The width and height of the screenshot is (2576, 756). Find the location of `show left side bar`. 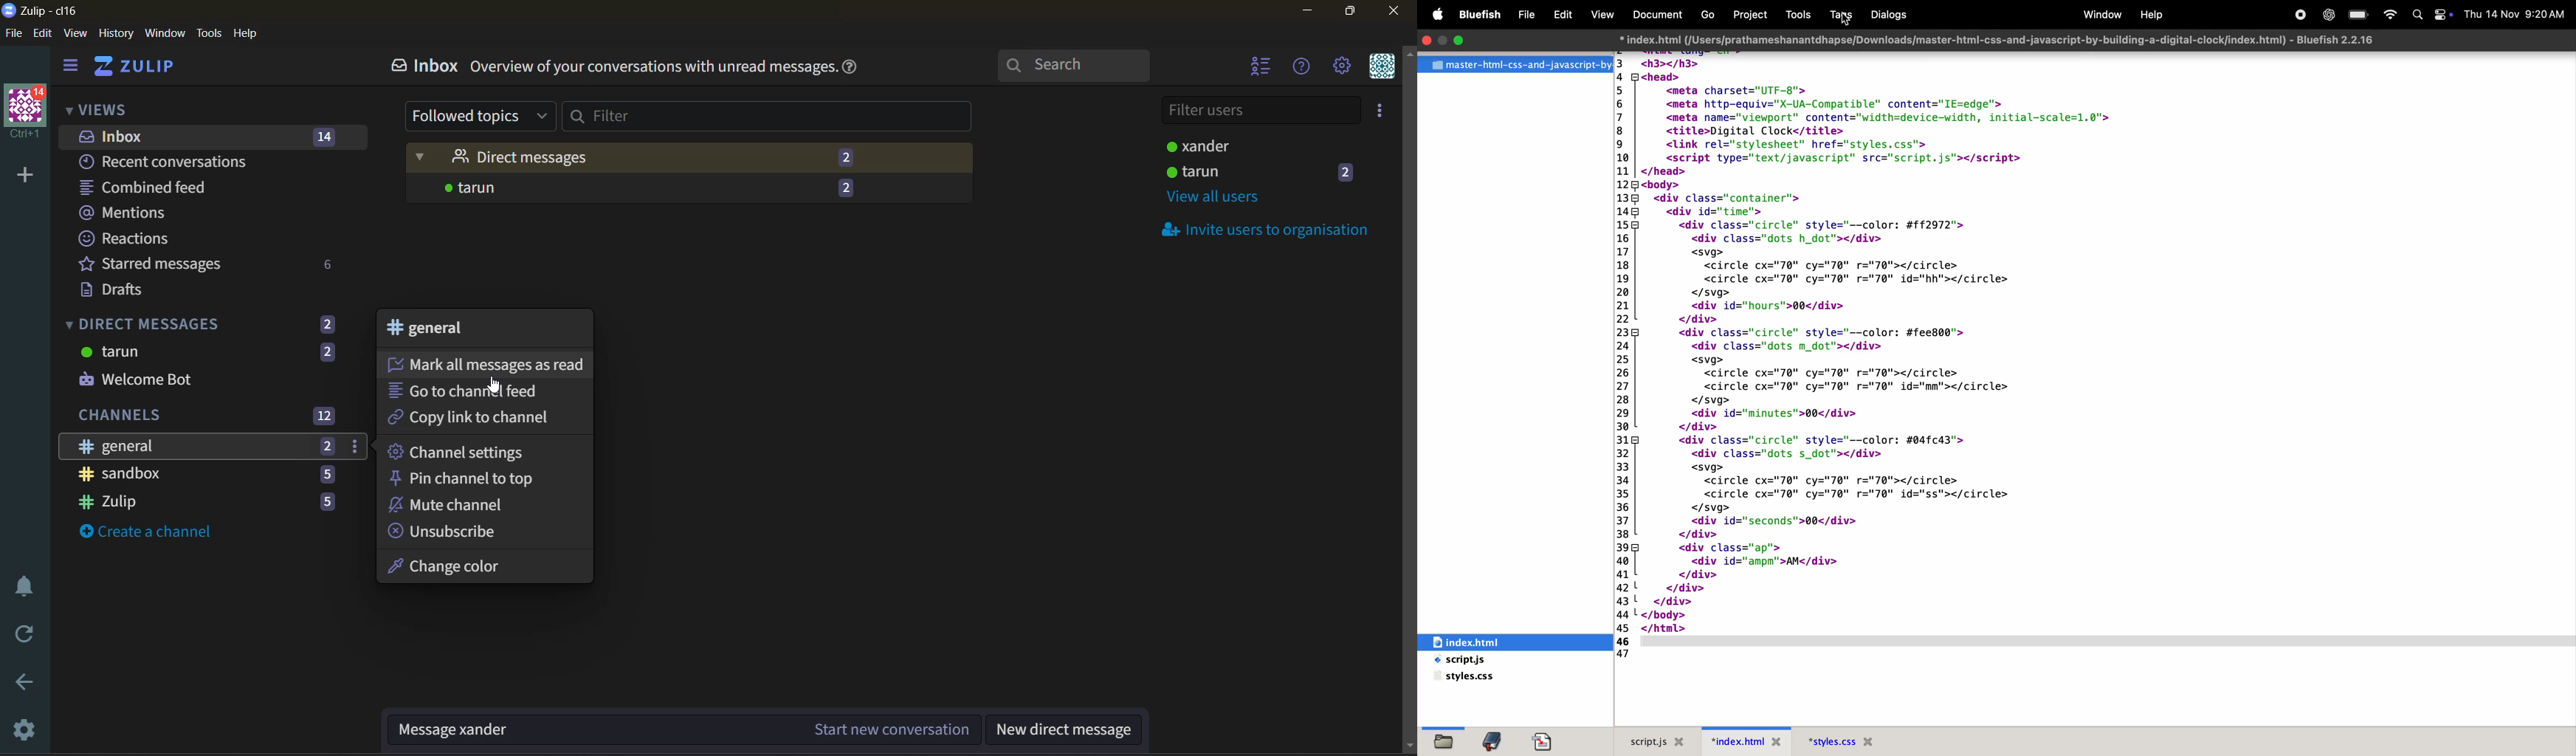

show left side bar is located at coordinates (67, 68).